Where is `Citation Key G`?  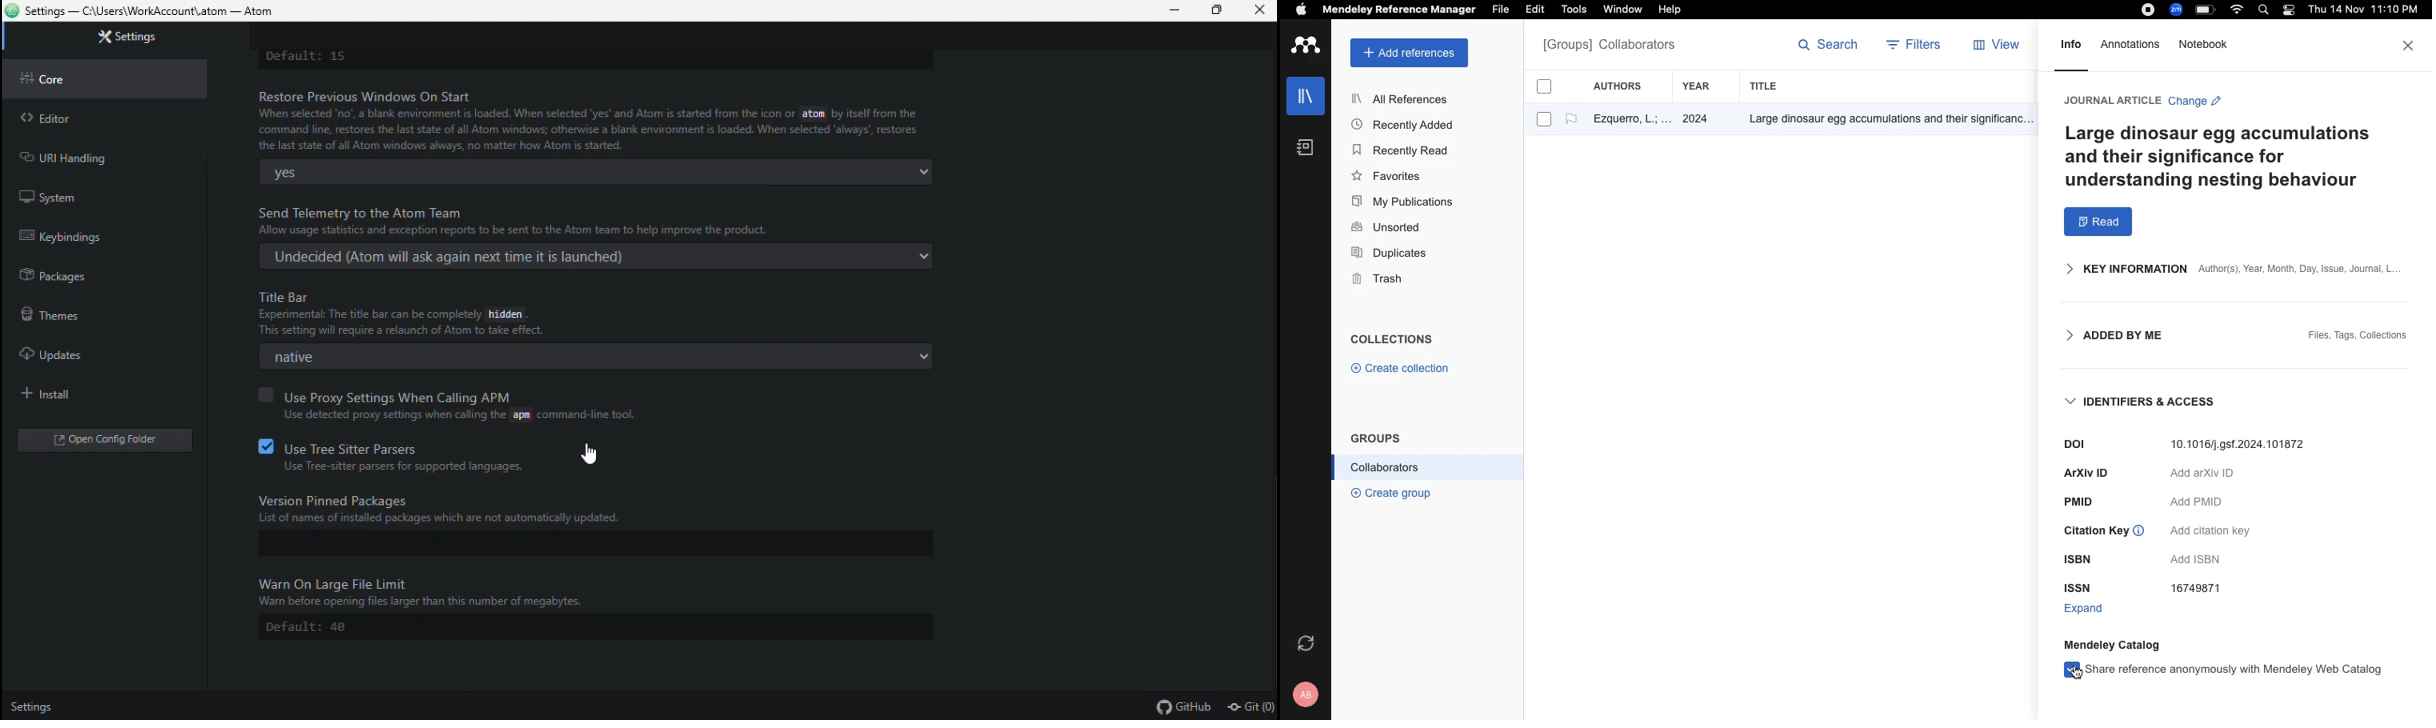
Citation Key G is located at coordinates (2105, 533).